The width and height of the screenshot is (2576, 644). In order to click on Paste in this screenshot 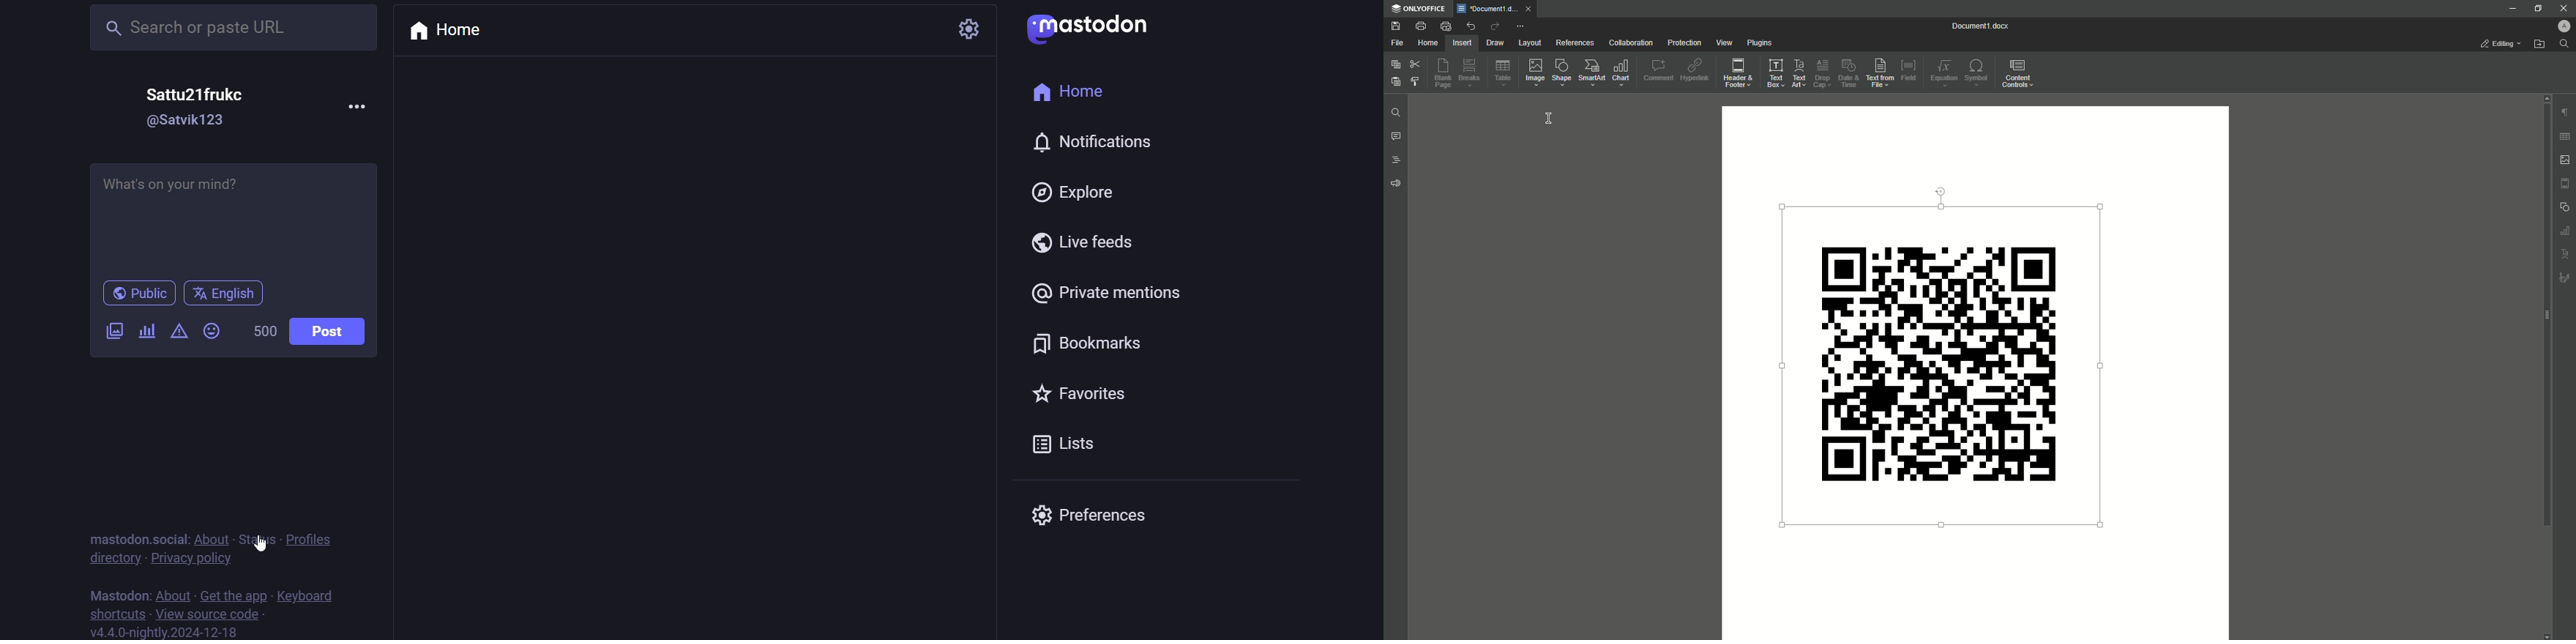, I will do `click(1395, 81)`.